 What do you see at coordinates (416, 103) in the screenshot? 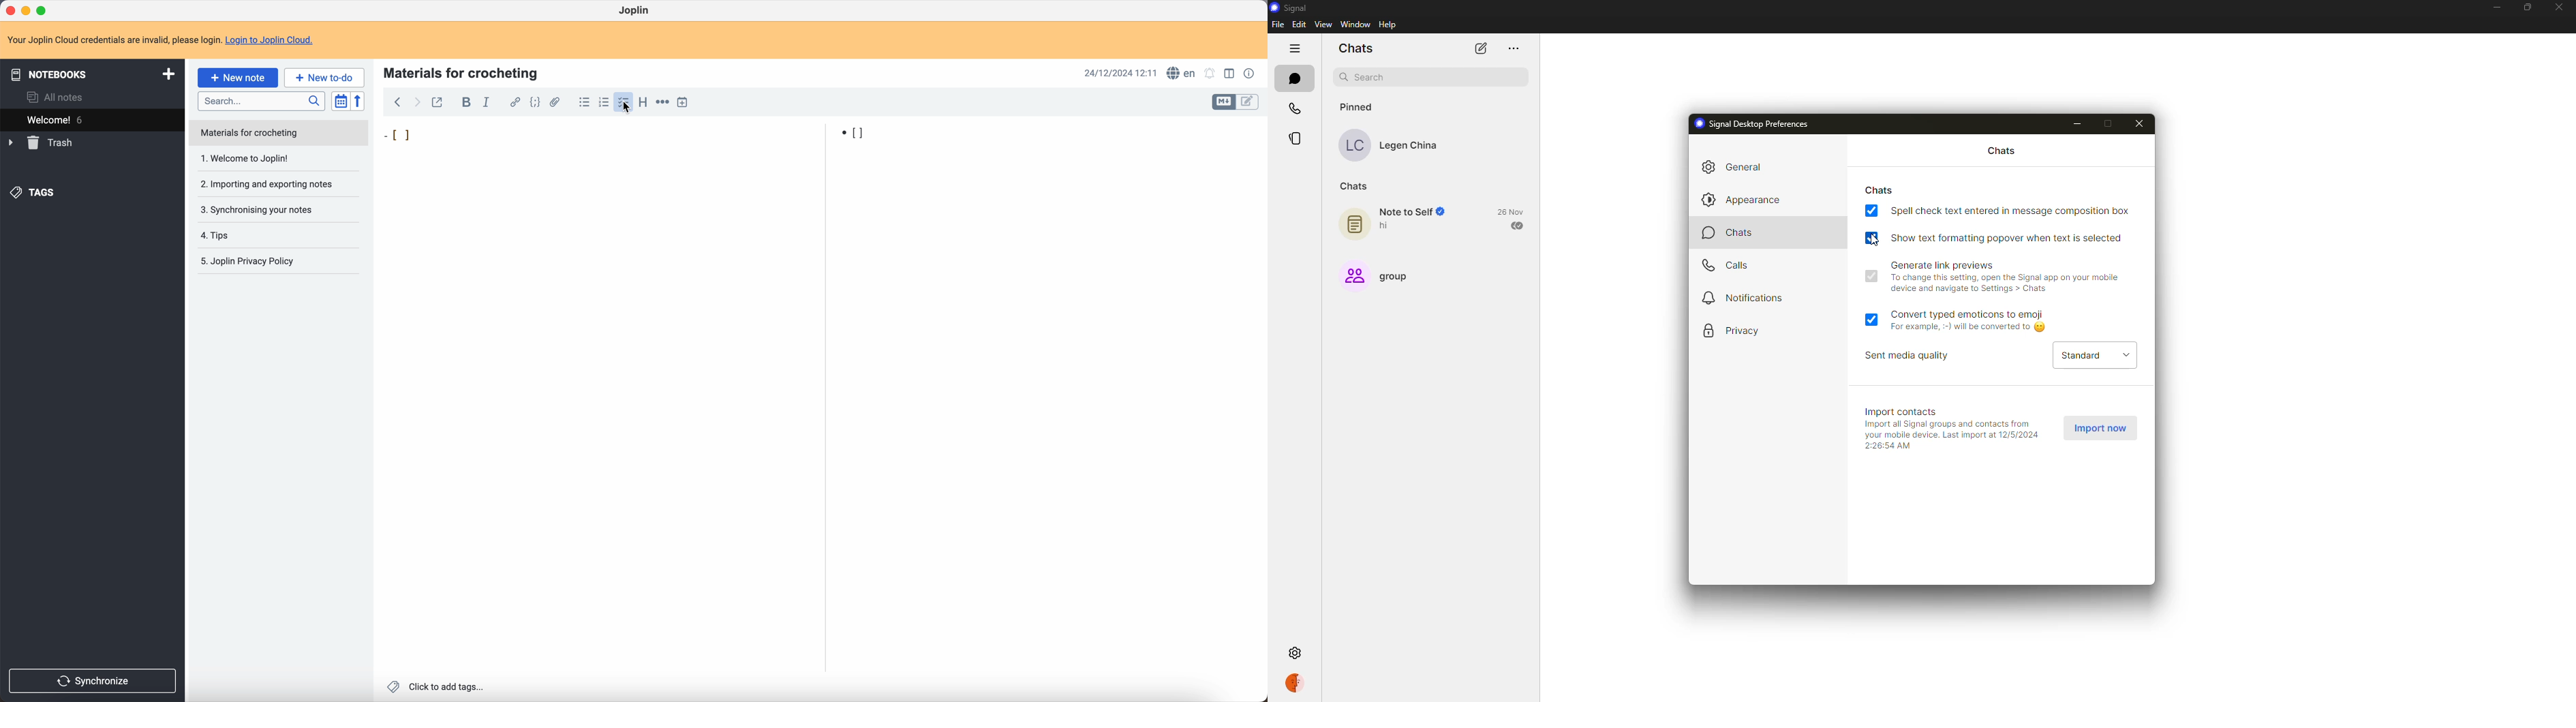
I see `foward` at bounding box center [416, 103].